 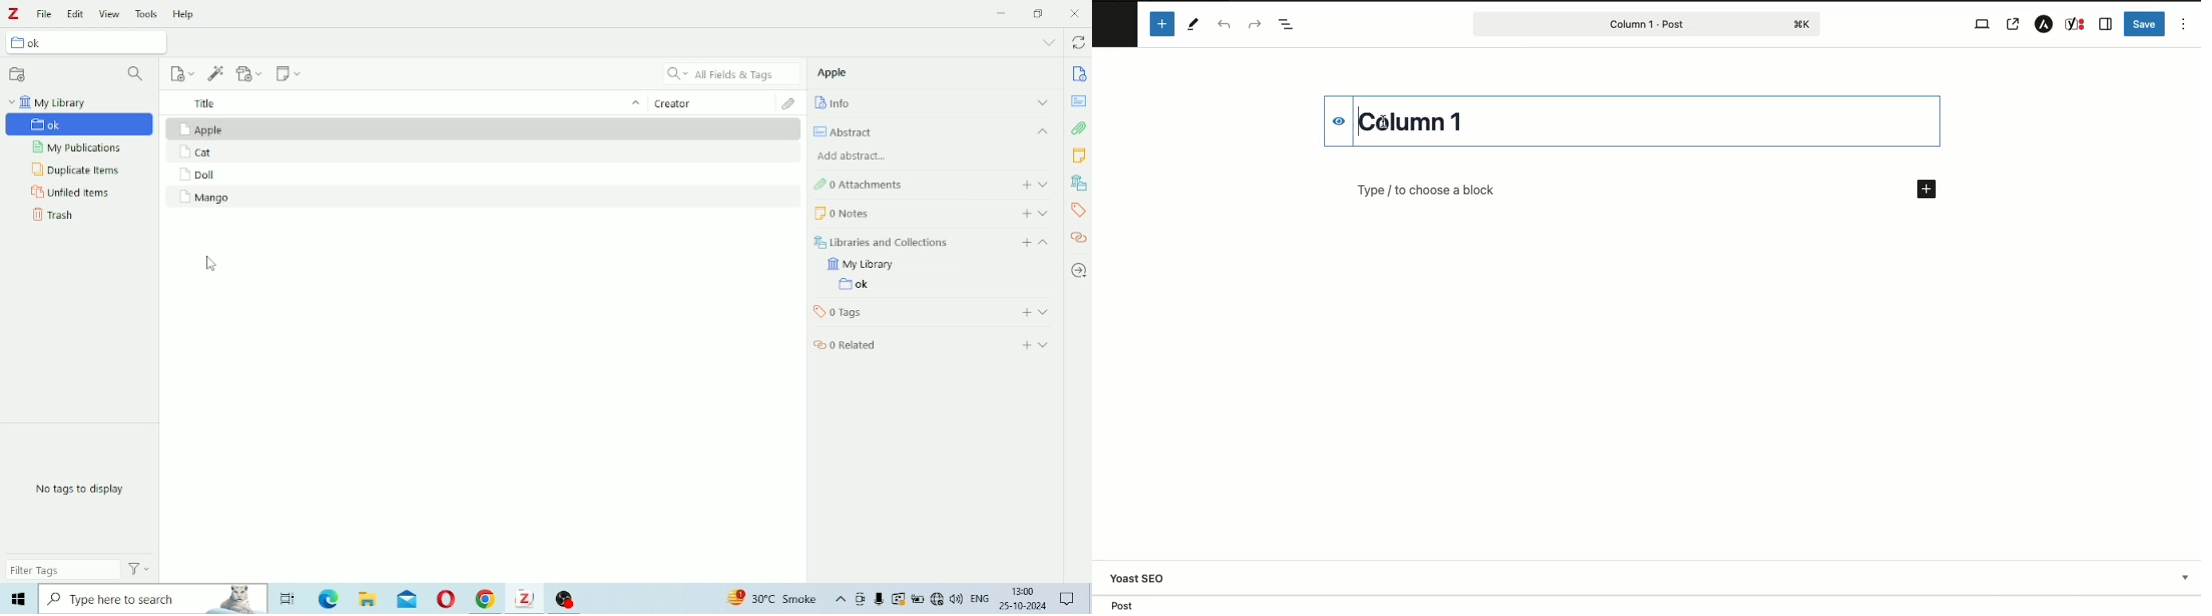 I want to click on Apple, so click(x=207, y=129).